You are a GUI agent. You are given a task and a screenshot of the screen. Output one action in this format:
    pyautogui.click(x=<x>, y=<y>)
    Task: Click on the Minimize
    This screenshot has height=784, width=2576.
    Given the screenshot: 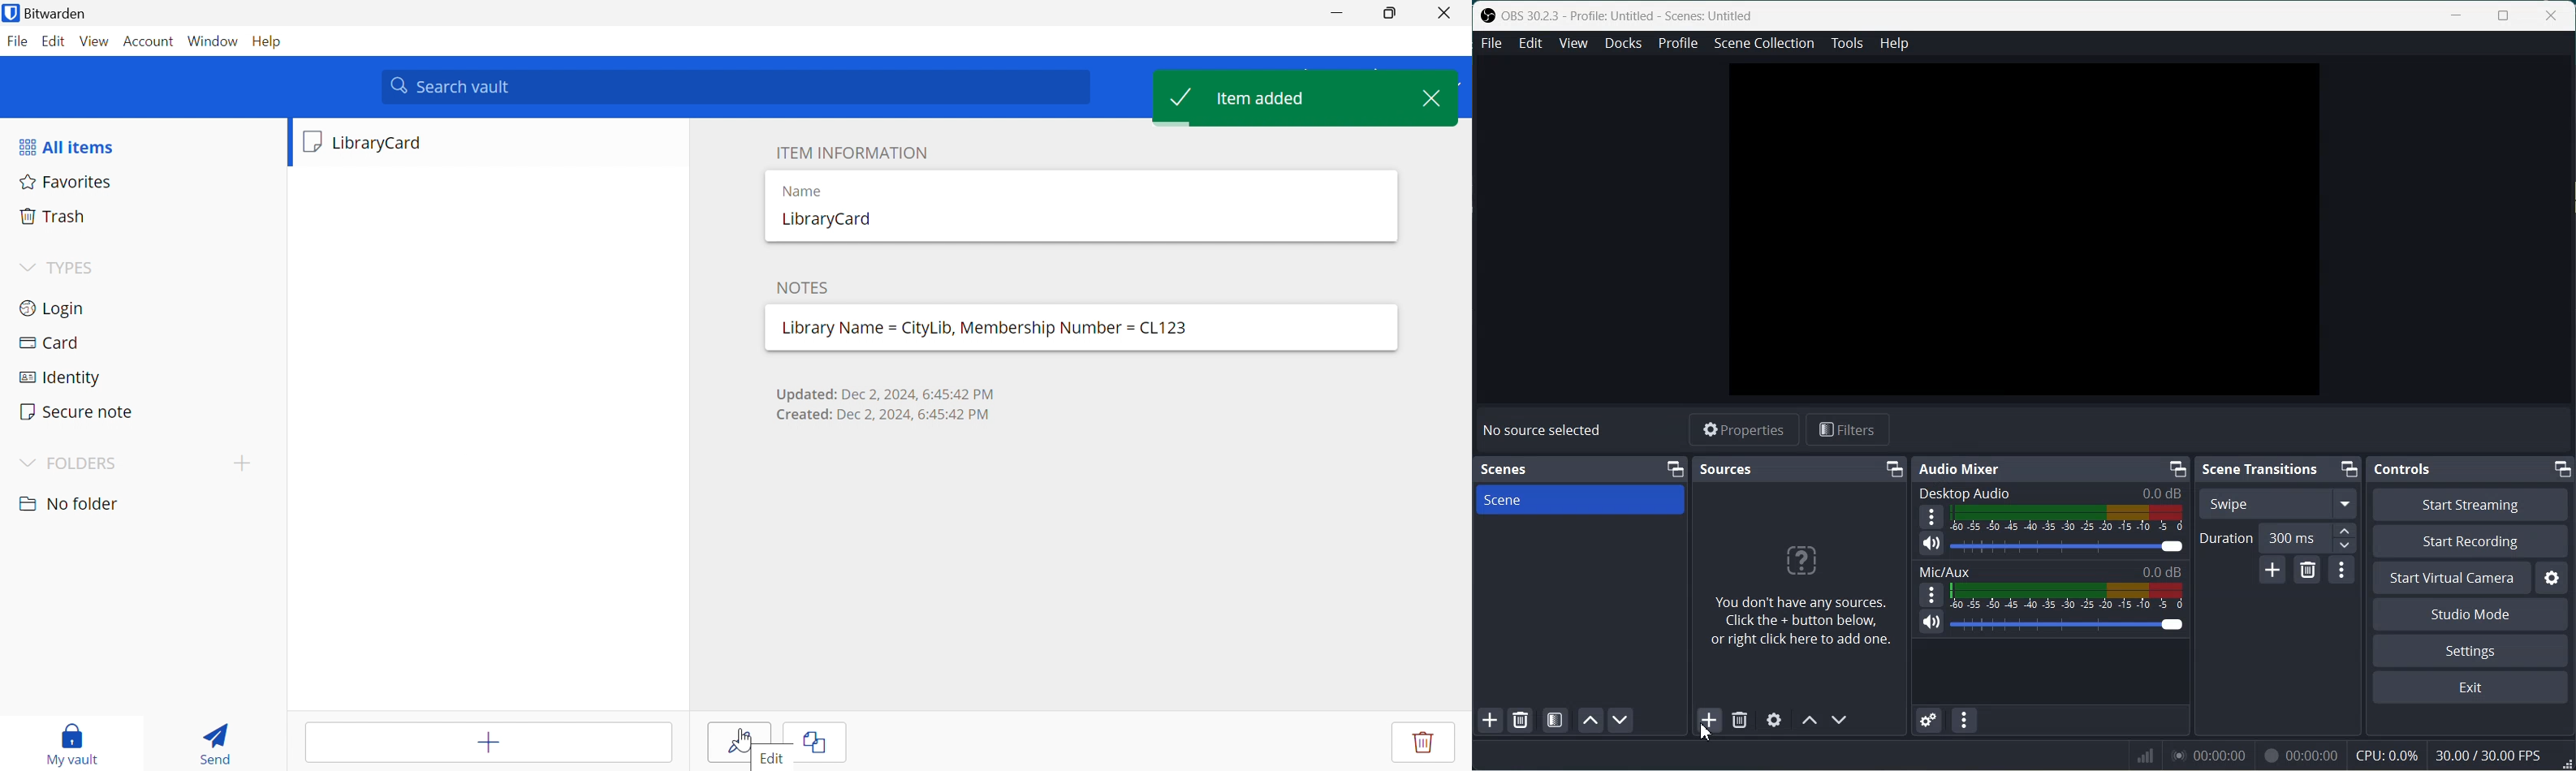 What is the action you would take?
    pyautogui.click(x=2349, y=469)
    